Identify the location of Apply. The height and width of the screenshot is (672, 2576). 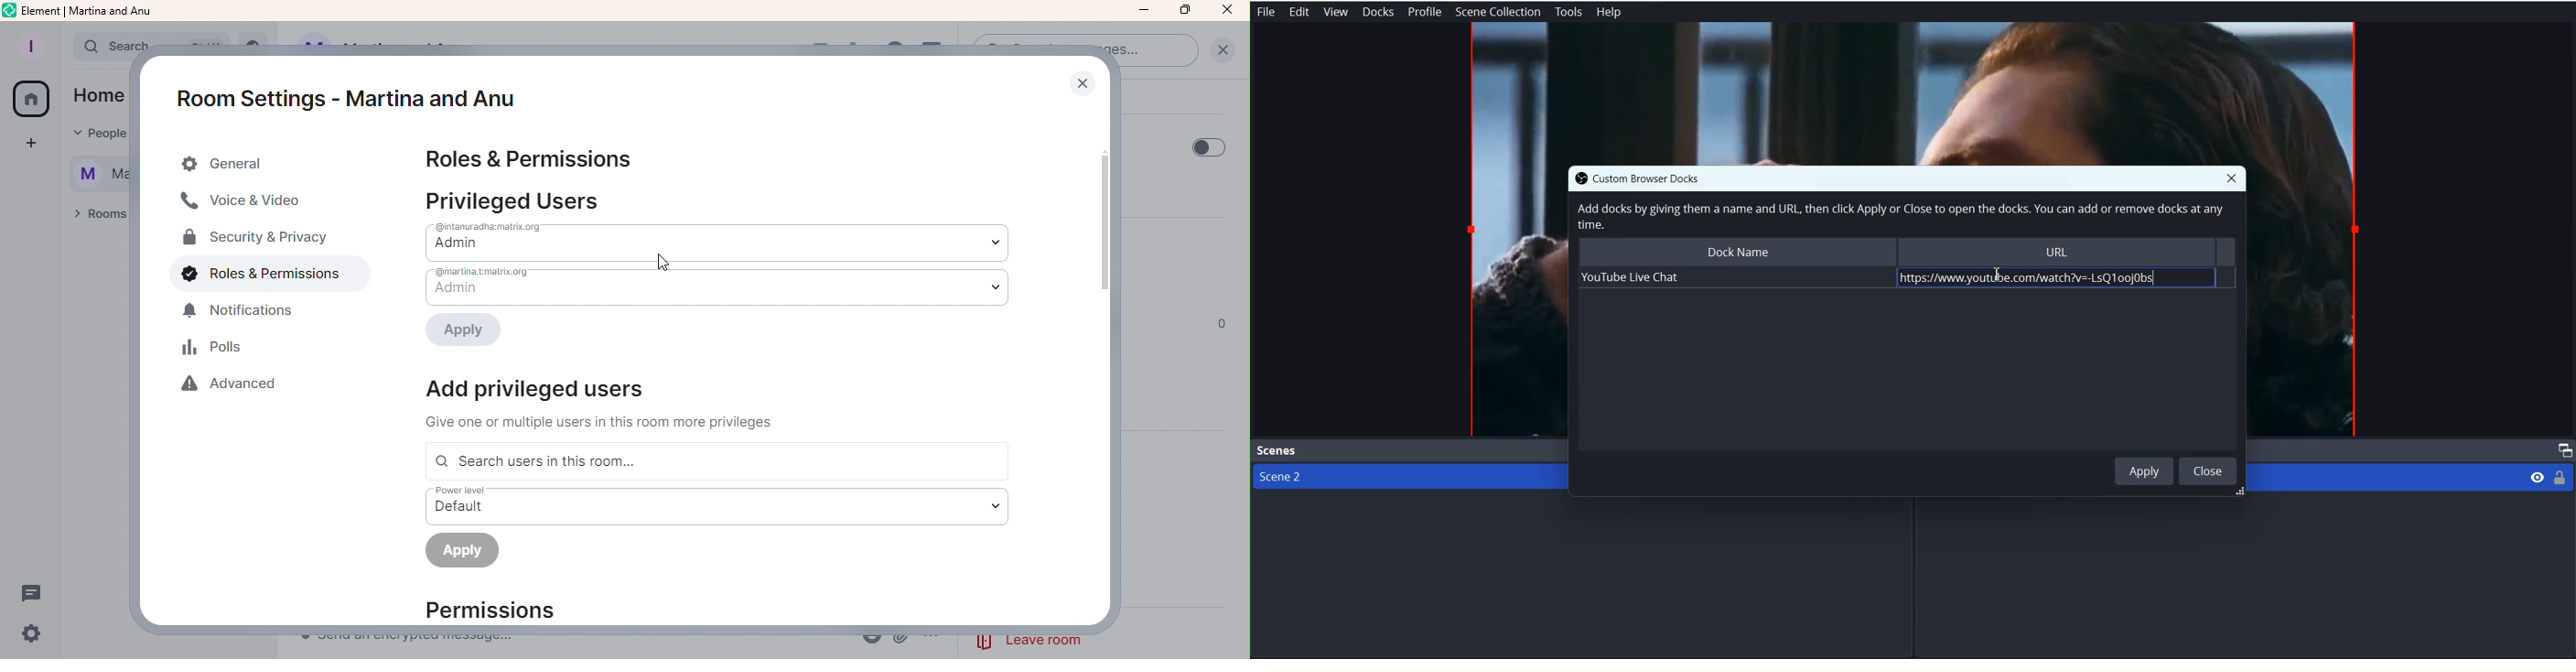
(2144, 470).